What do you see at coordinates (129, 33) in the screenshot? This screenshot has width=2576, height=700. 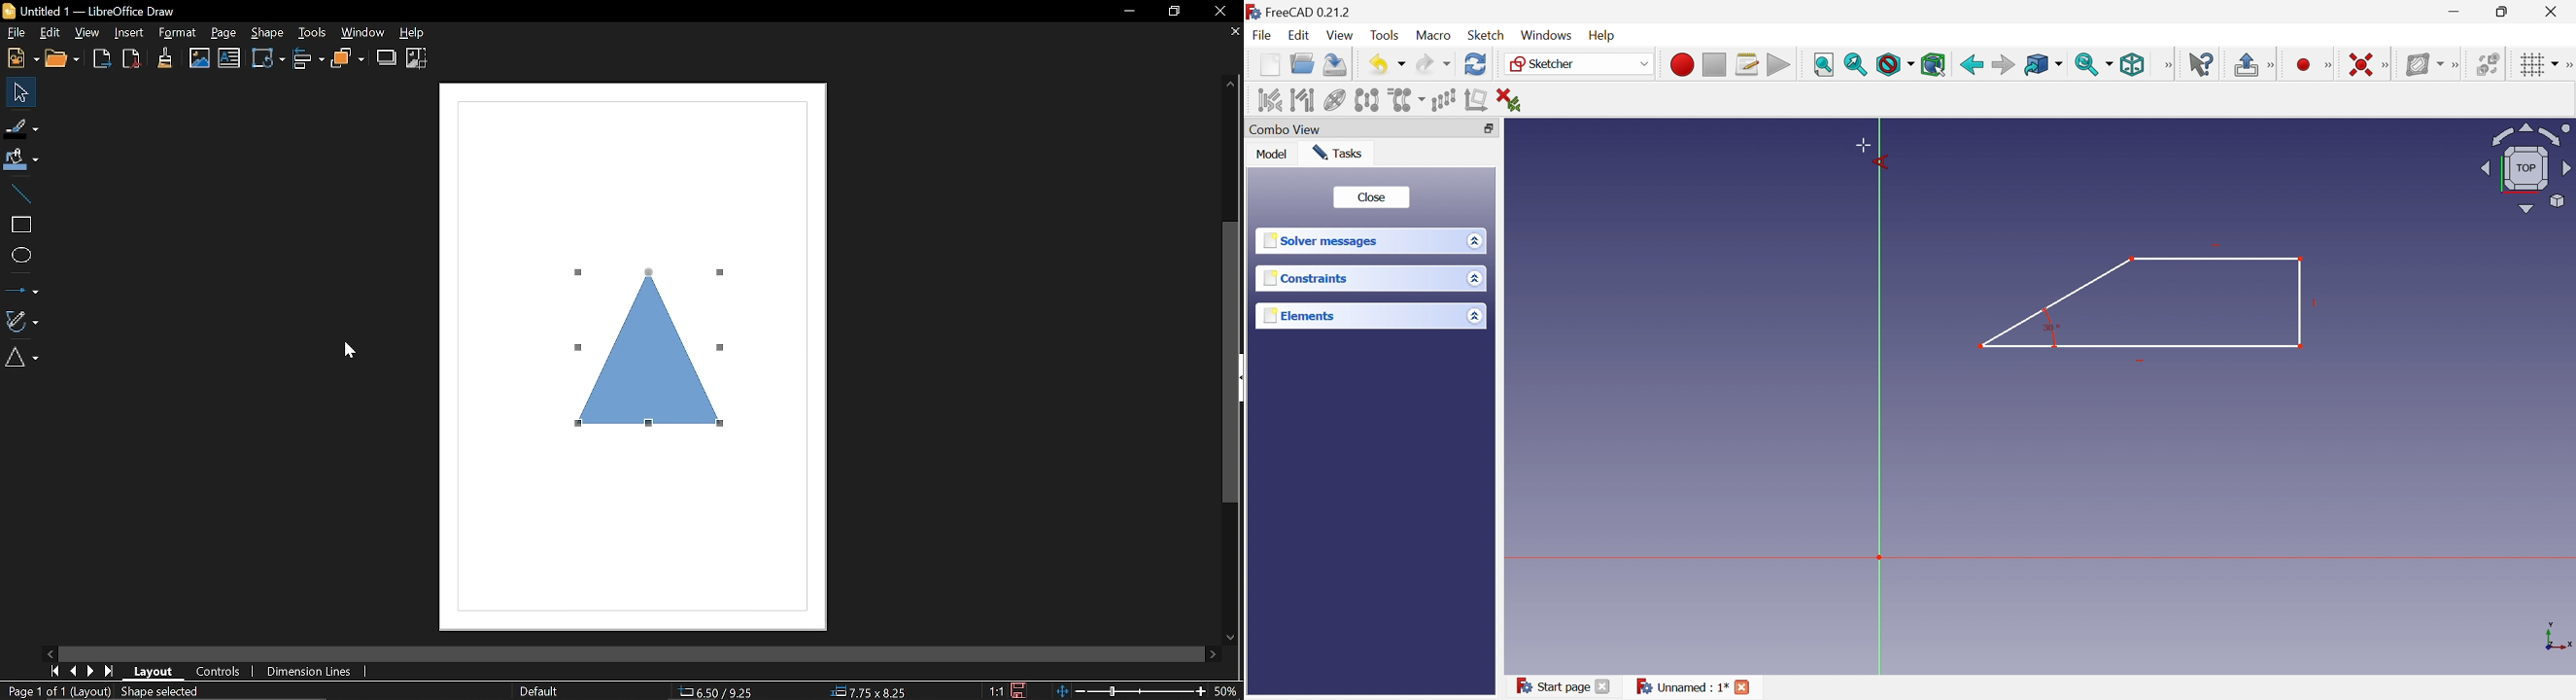 I see `Insert` at bounding box center [129, 33].